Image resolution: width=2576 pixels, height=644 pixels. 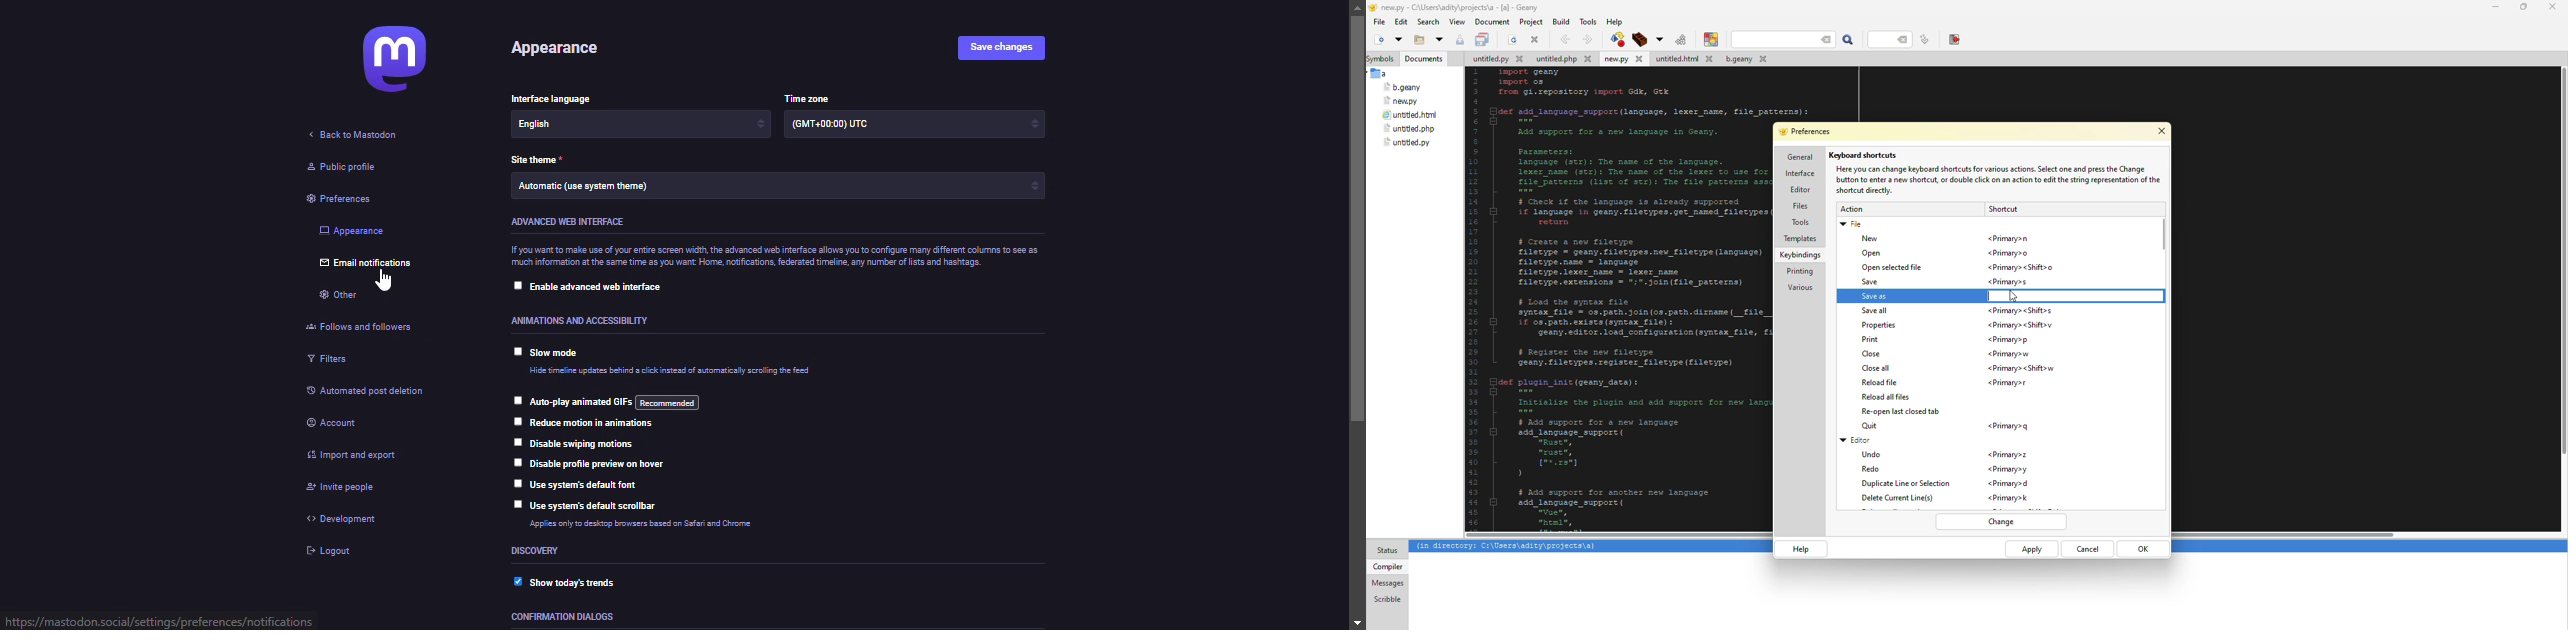 I want to click on file, so click(x=1408, y=129).